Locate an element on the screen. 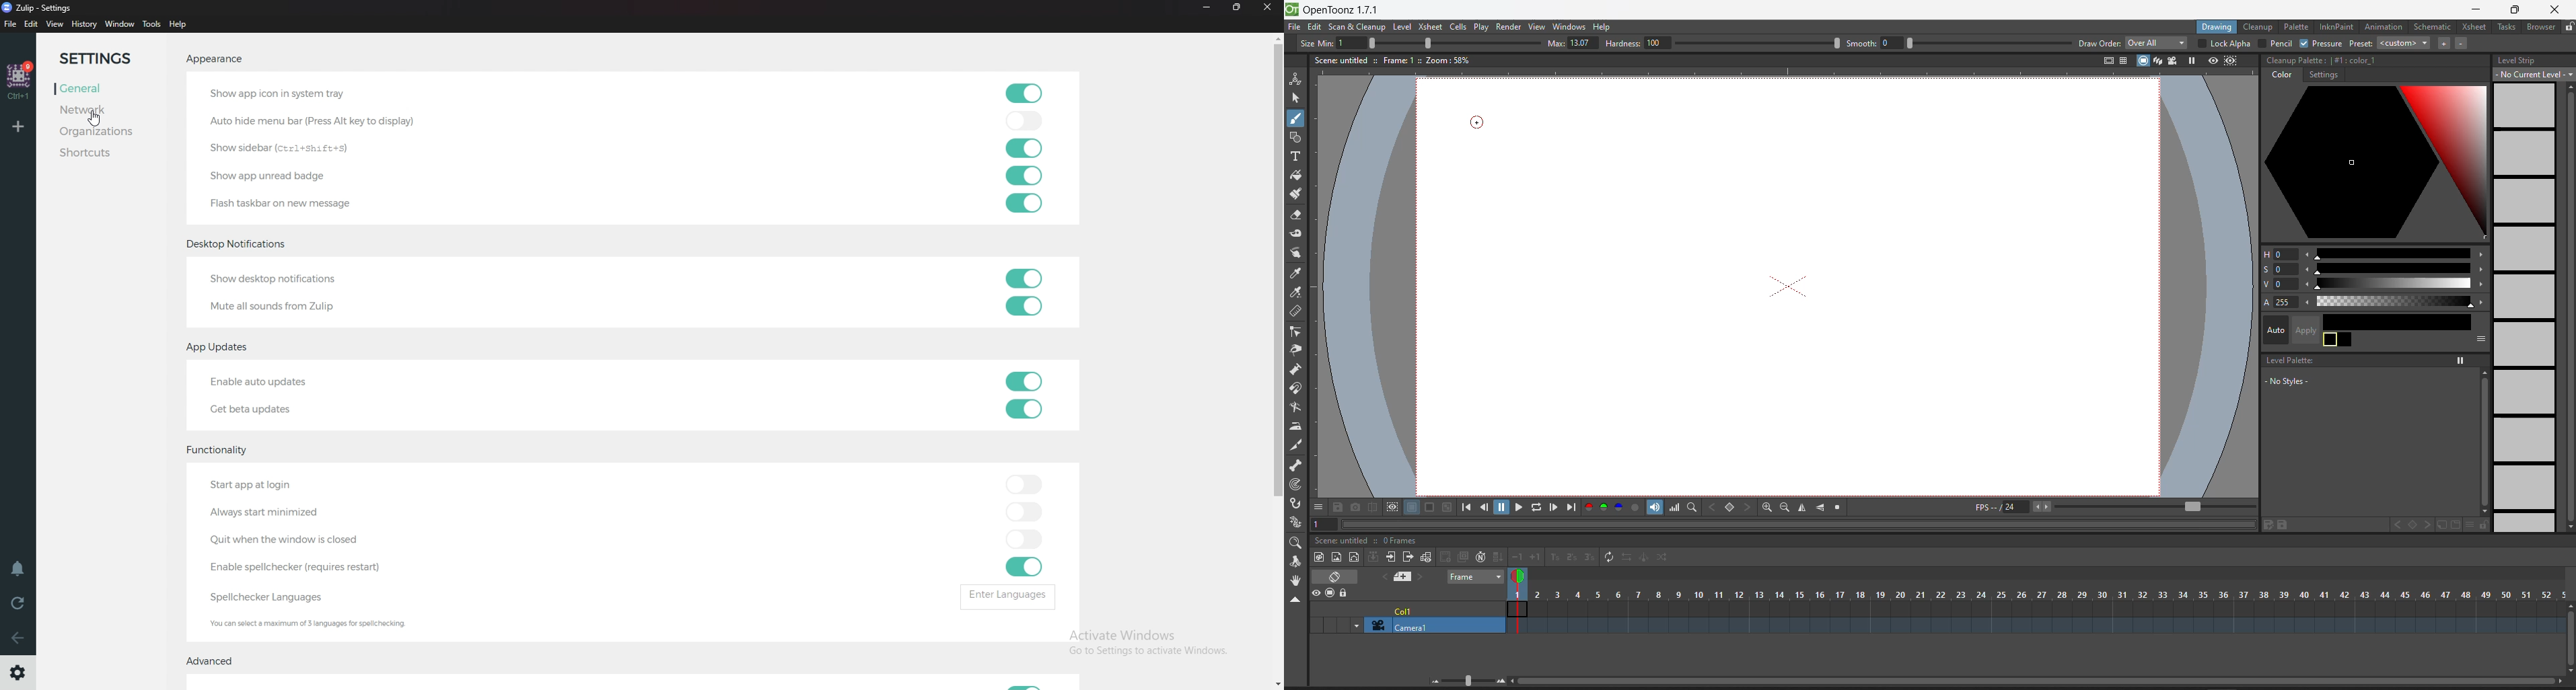 This screenshot has width=2576, height=700. settings is located at coordinates (2322, 75).